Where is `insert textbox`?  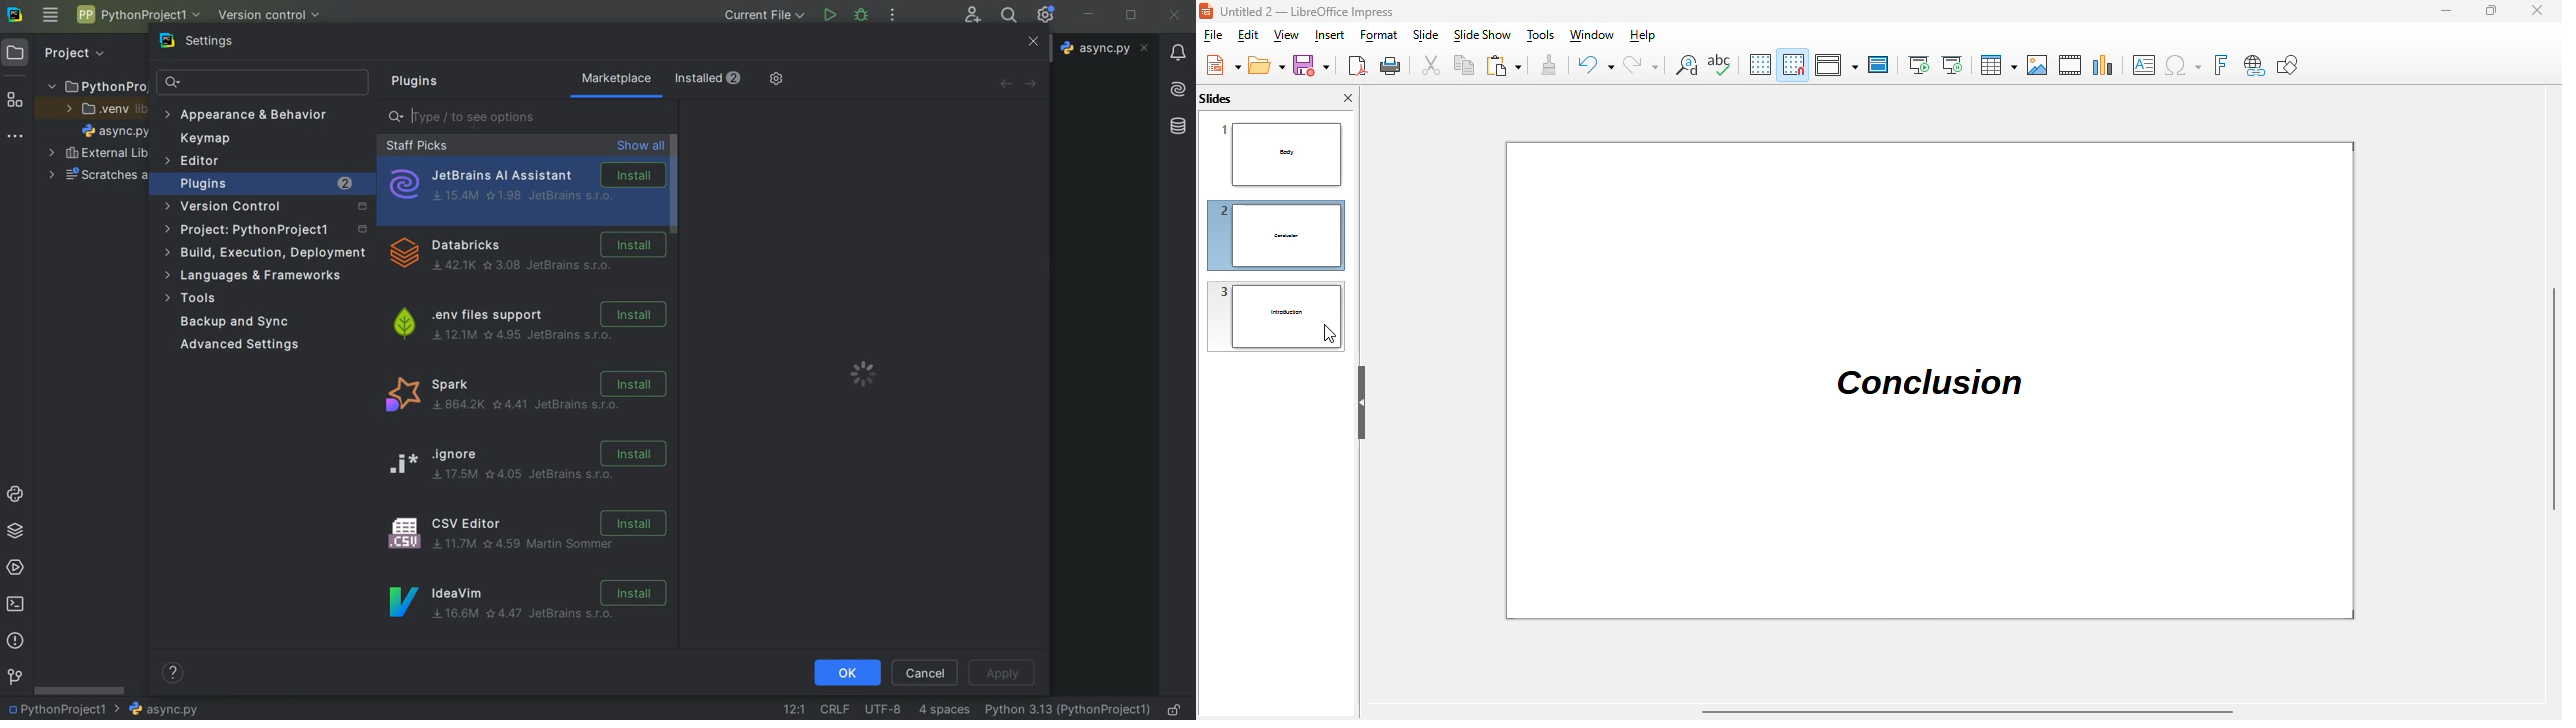
insert textbox is located at coordinates (2145, 65).